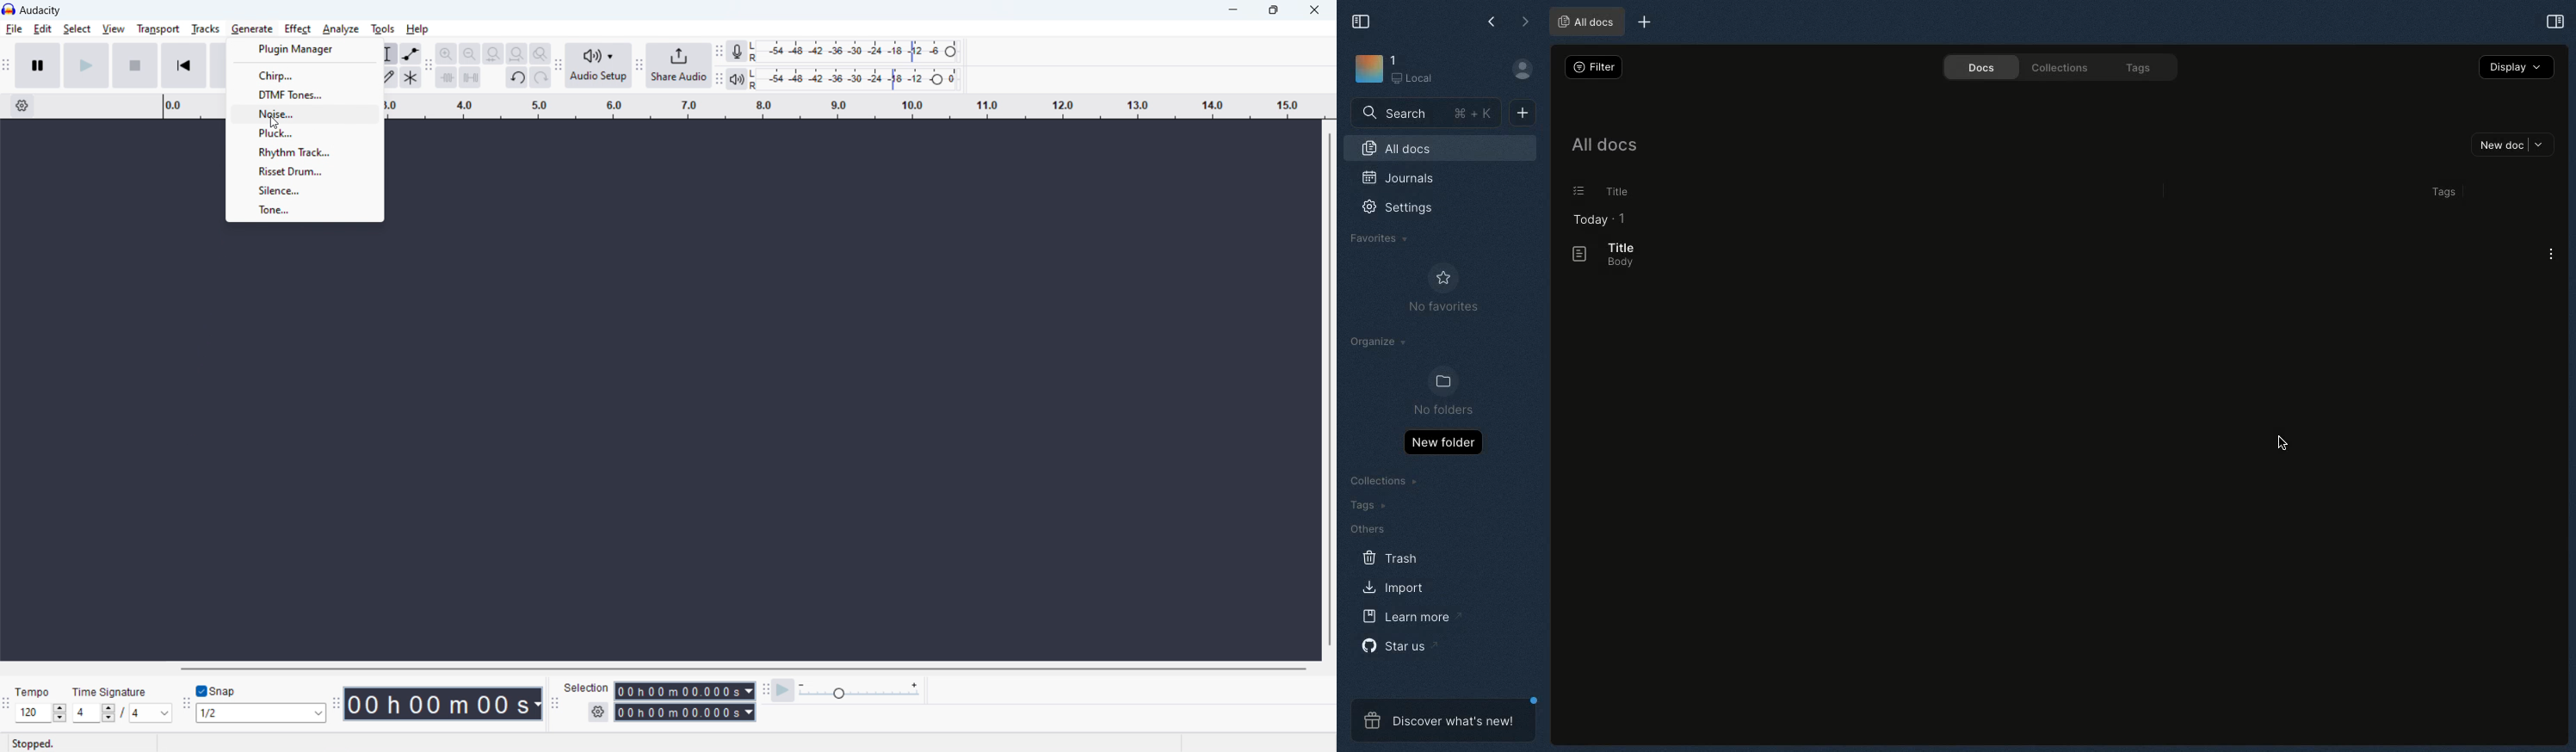 Image resolution: width=2576 pixels, height=756 pixels. I want to click on Title, so click(1614, 192).